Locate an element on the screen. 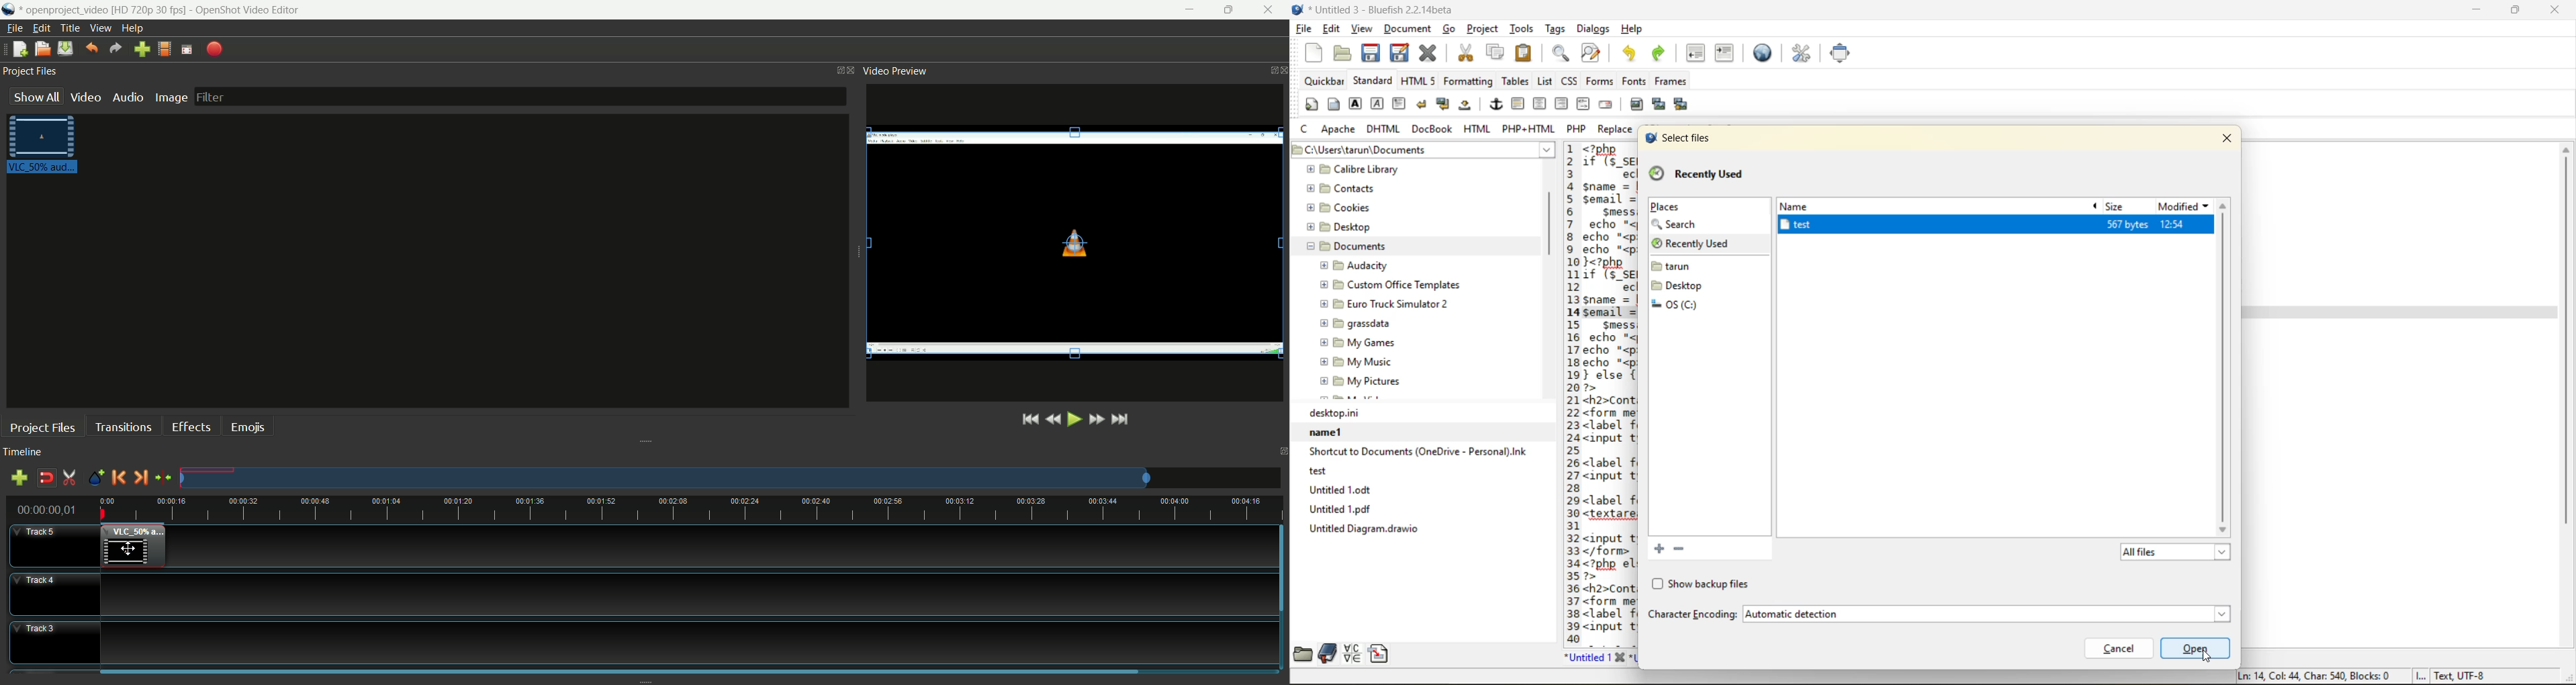  tags is located at coordinates (1555, 30).